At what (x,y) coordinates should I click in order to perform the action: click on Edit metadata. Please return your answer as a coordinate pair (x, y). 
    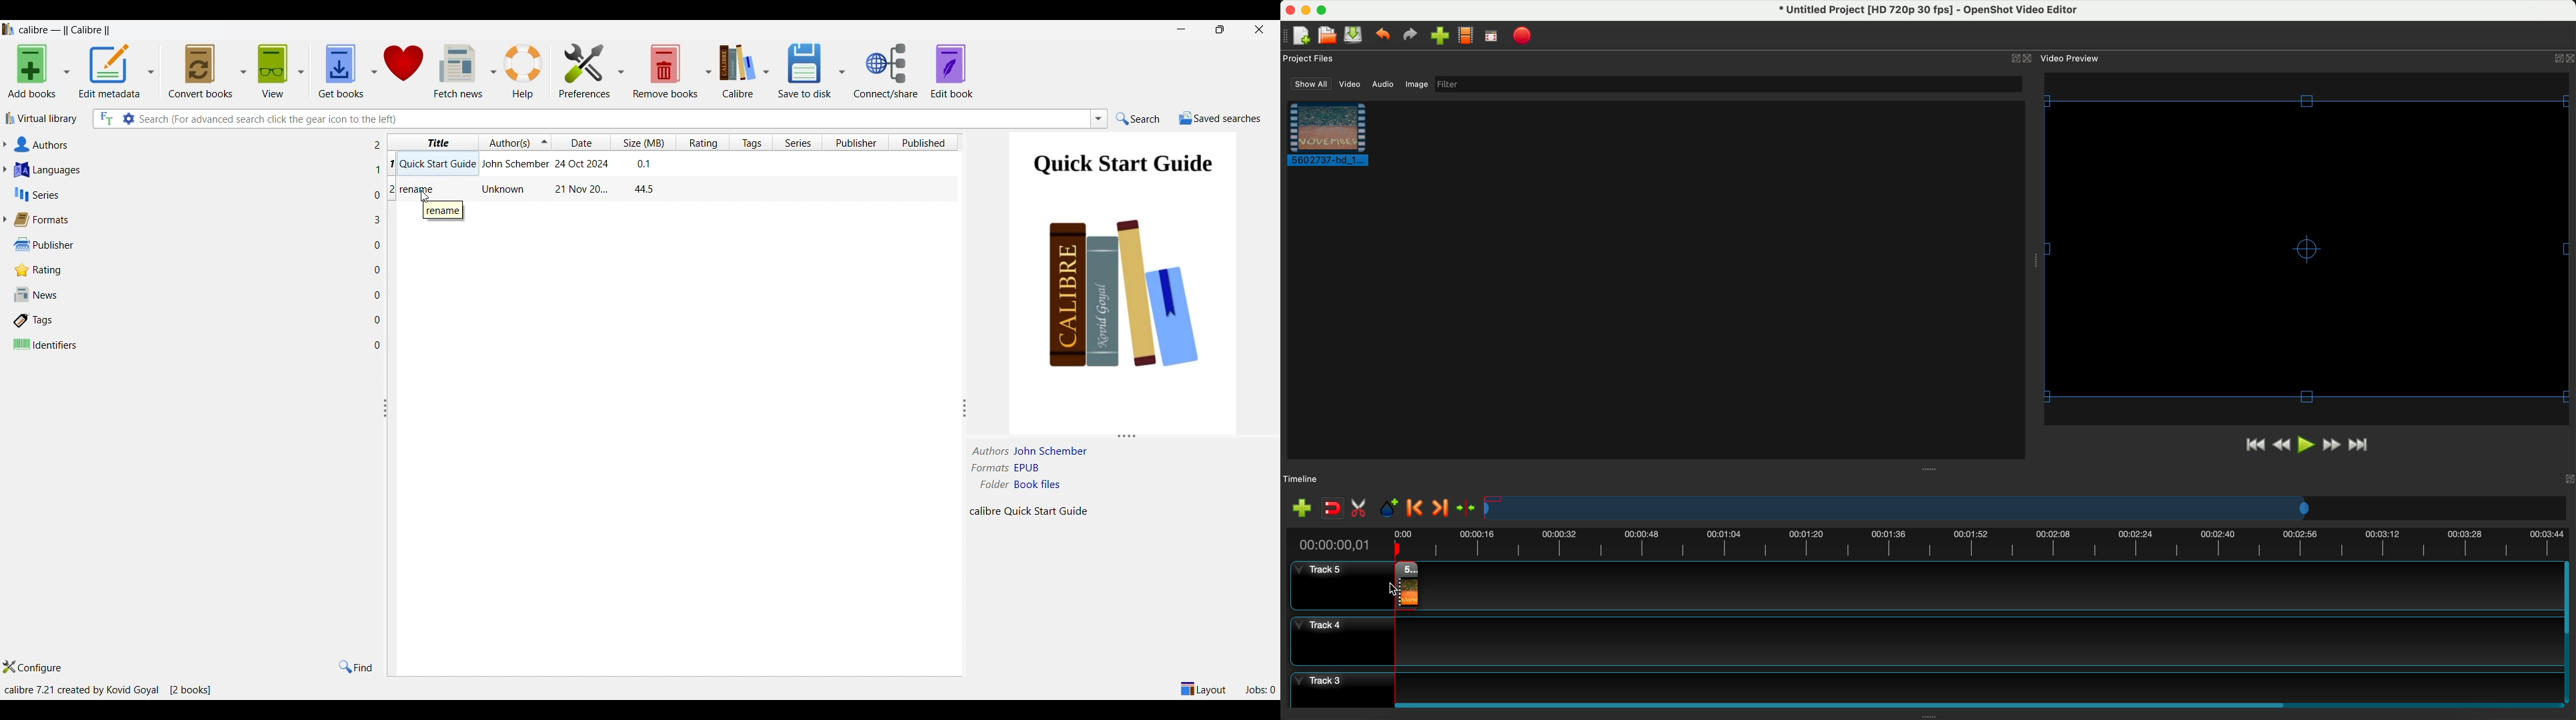
    Looking at the image, I should click on (109, 71).